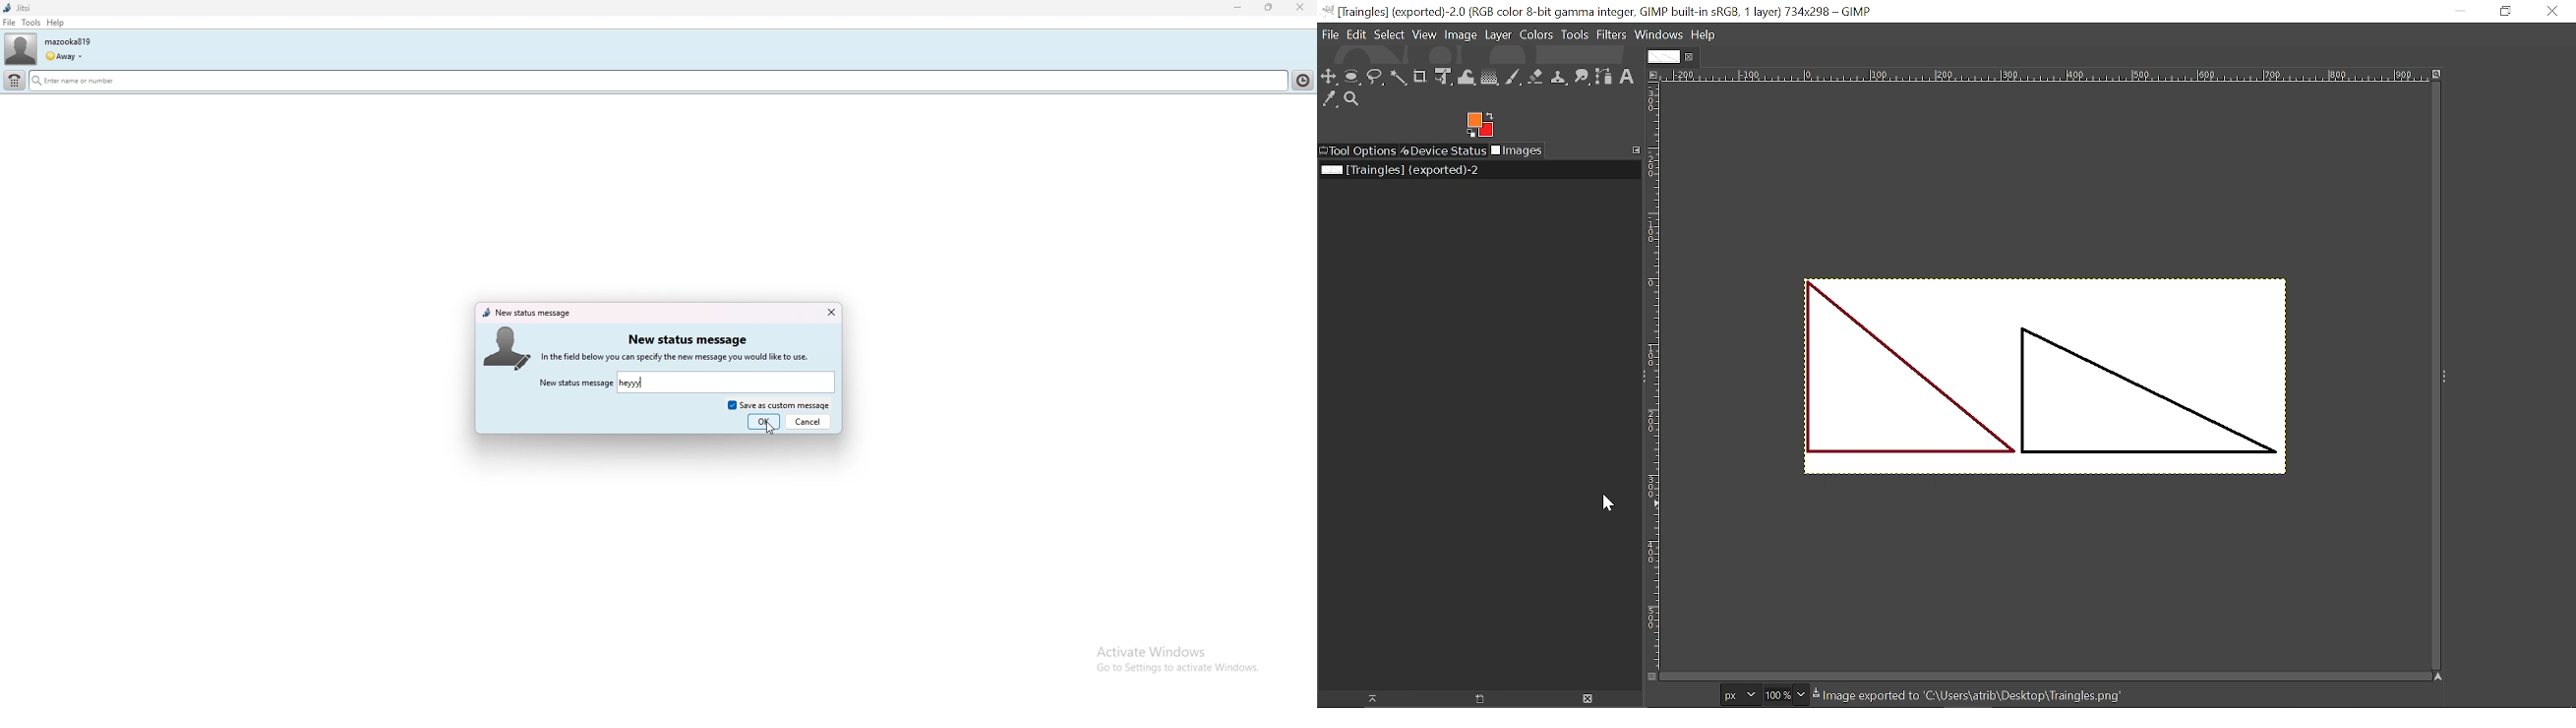 The image size is (2576, 728). What do you see at coordinates (1390, 35) in the screenshot?
I see `Select` at bounding box center [1390, 35].